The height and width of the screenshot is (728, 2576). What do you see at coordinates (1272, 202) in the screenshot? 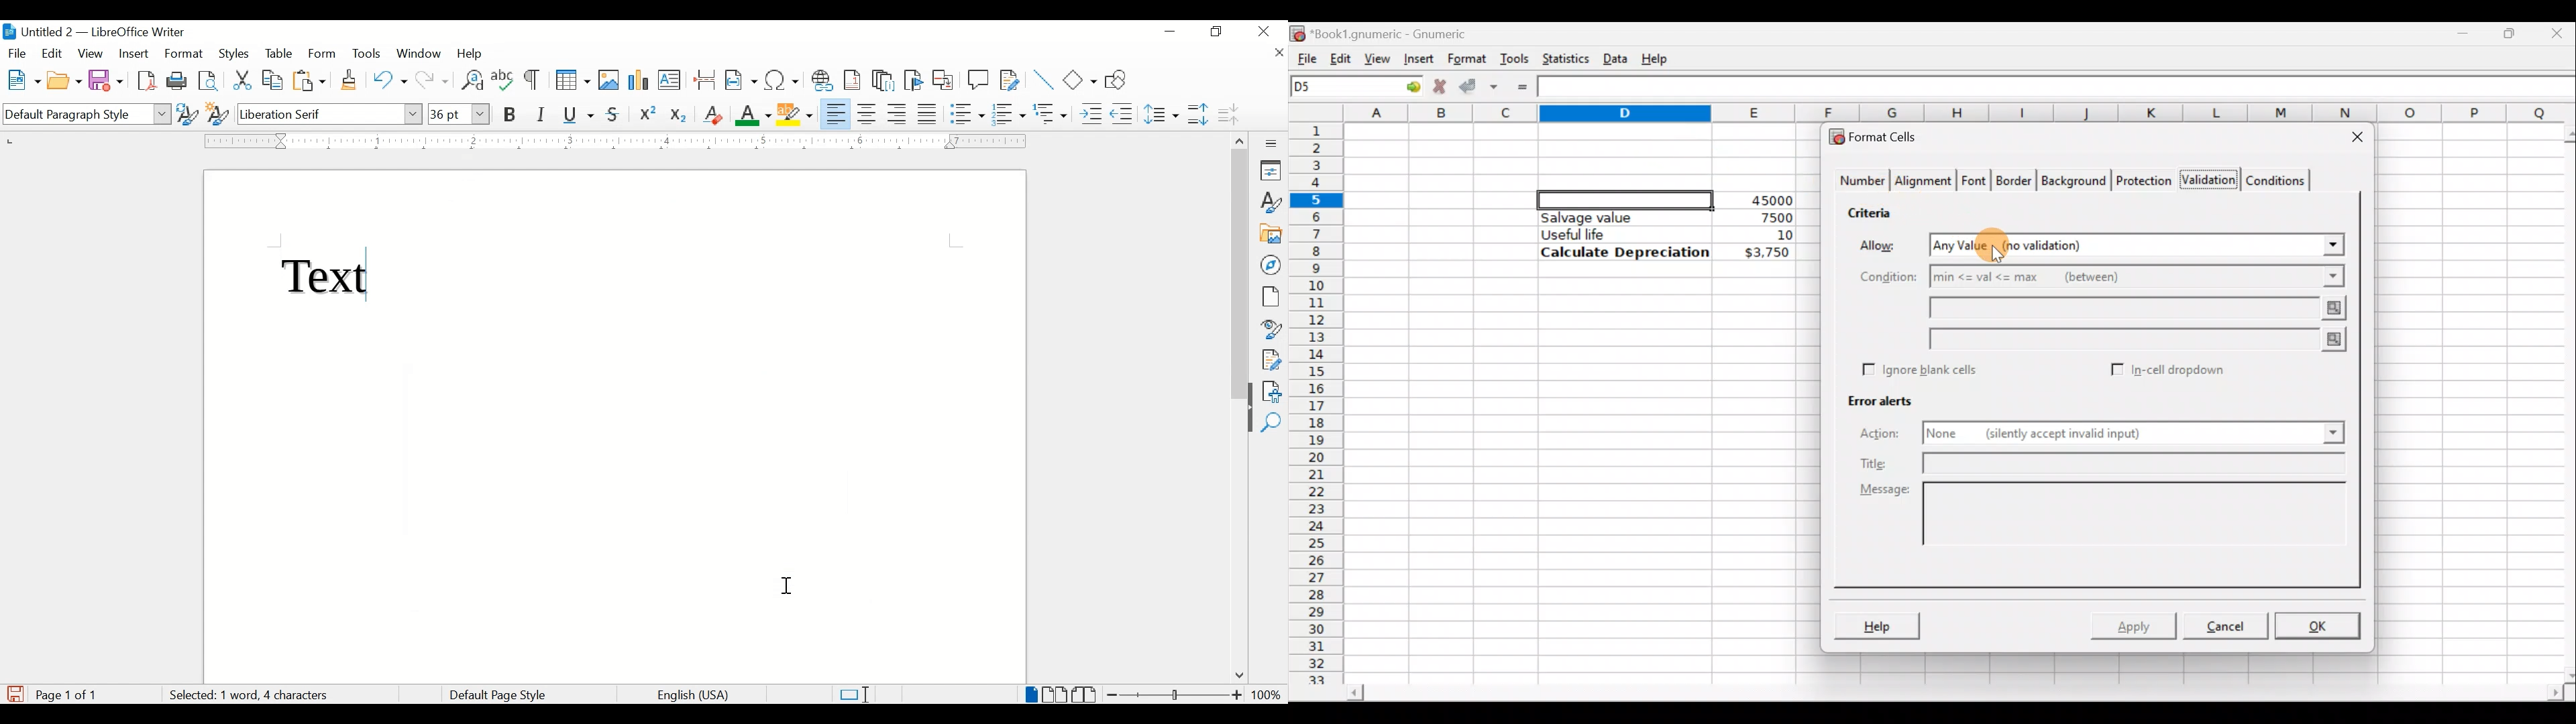
I see `styles` at bounding box center [1272, 202].